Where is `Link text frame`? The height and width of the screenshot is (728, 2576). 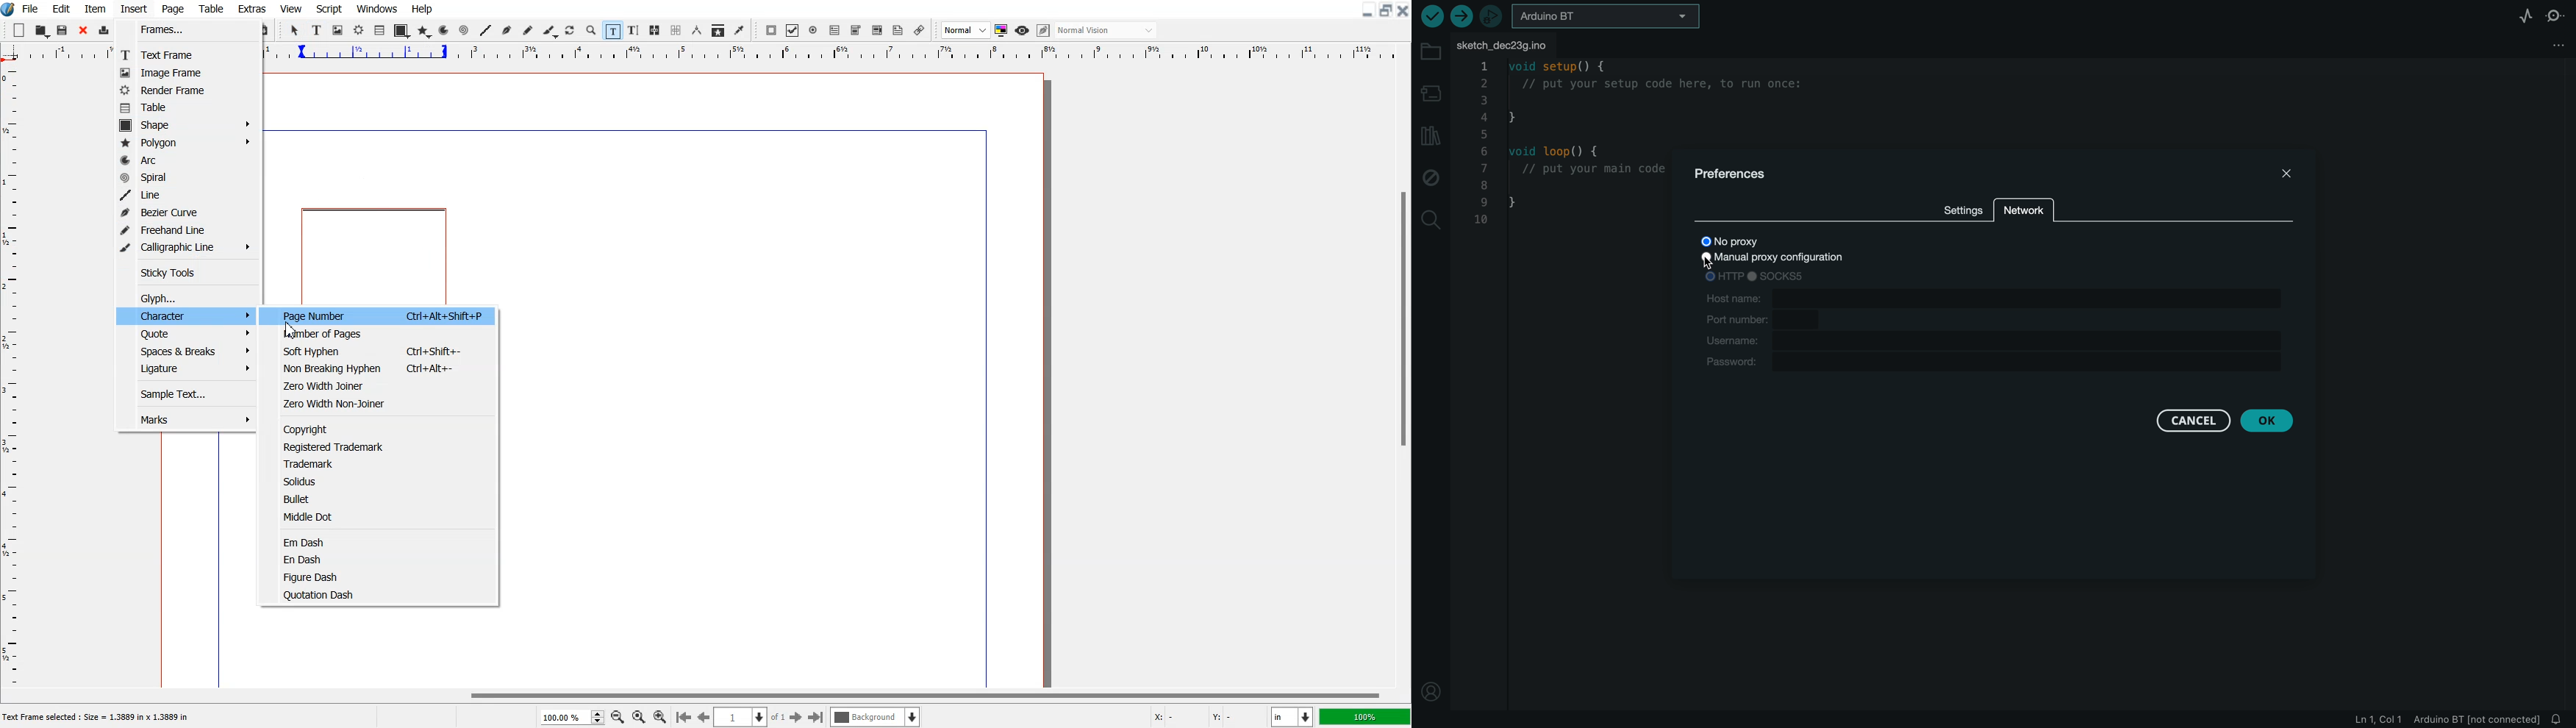
Link text frame is located at coordinates (655, 31).